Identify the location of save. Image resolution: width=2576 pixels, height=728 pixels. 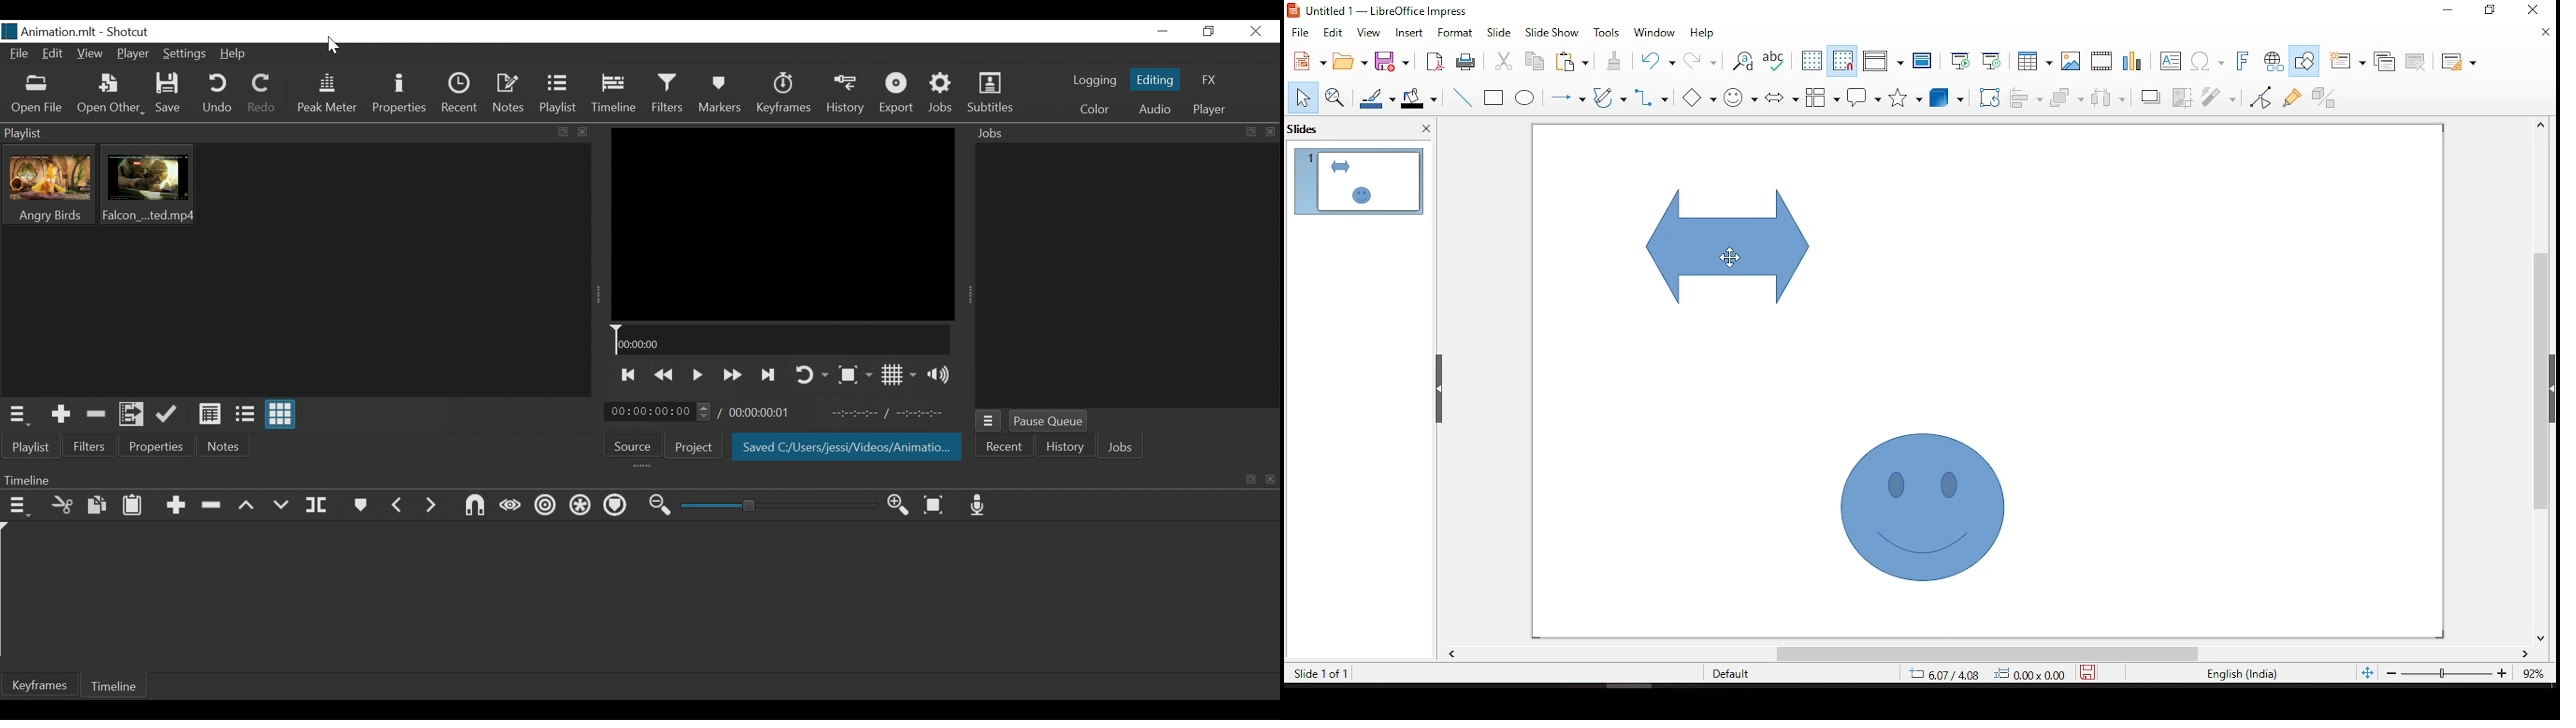
(2088, 673).